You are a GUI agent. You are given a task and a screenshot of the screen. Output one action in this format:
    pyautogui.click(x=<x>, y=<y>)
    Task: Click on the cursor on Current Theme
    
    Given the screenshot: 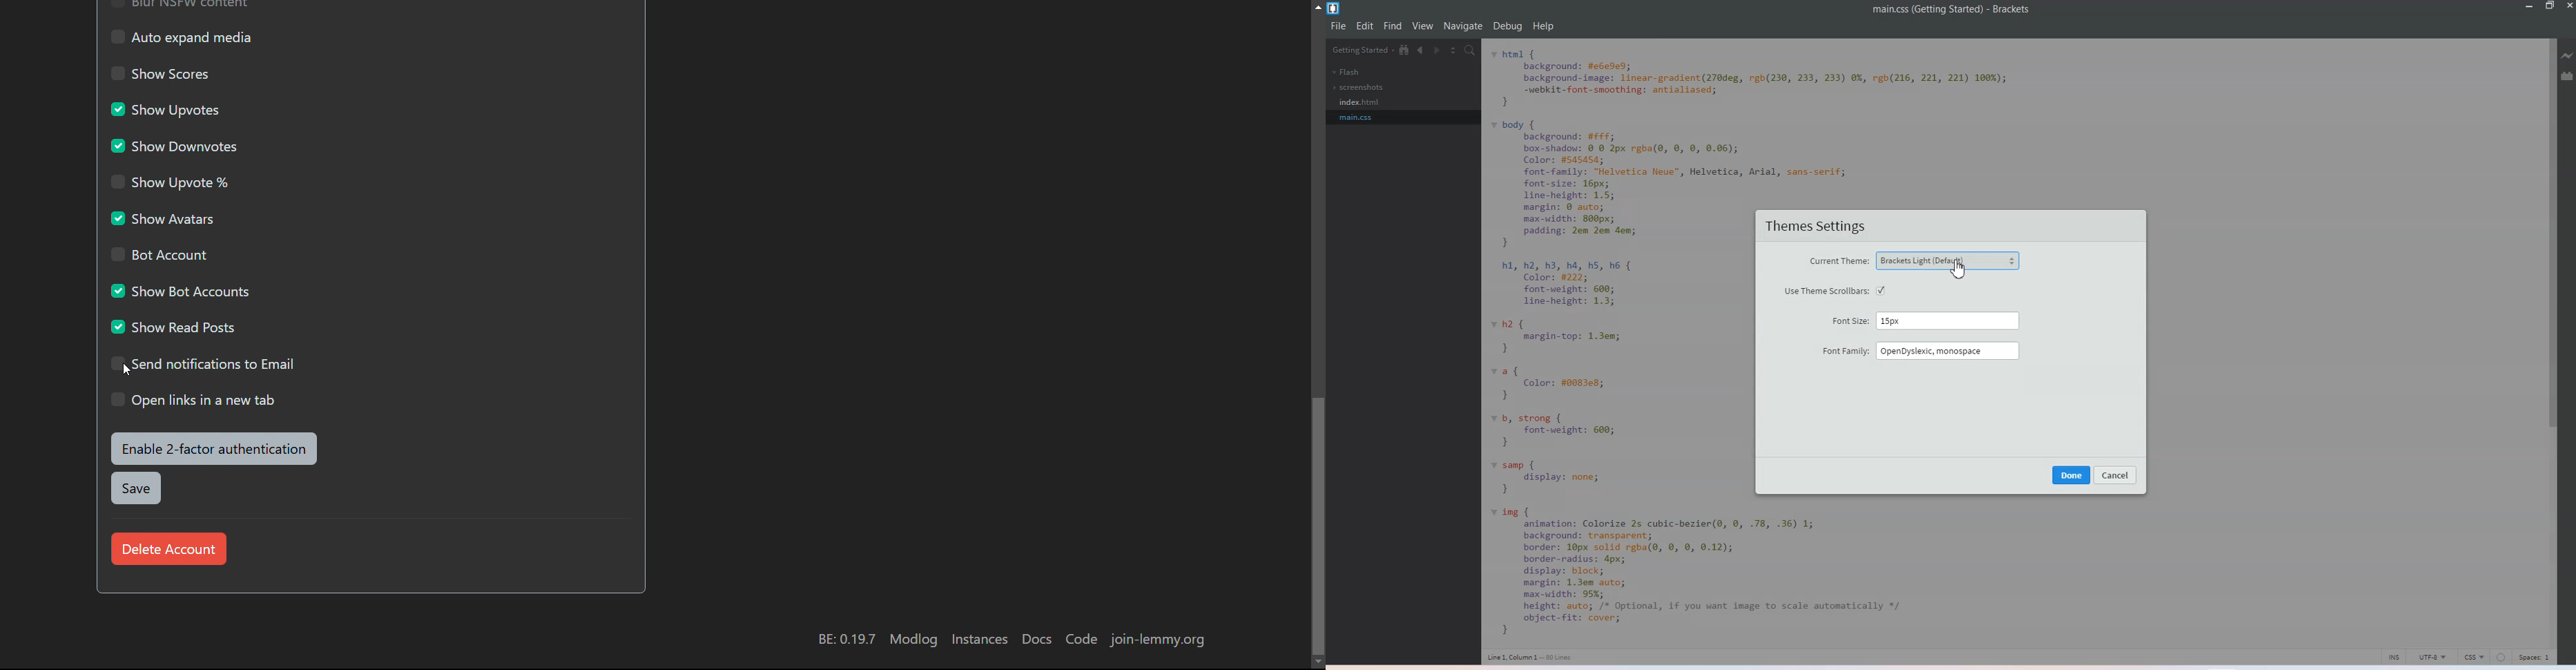 What is the action you would take?
    pyautogui.click(x=1959, y=269)
    